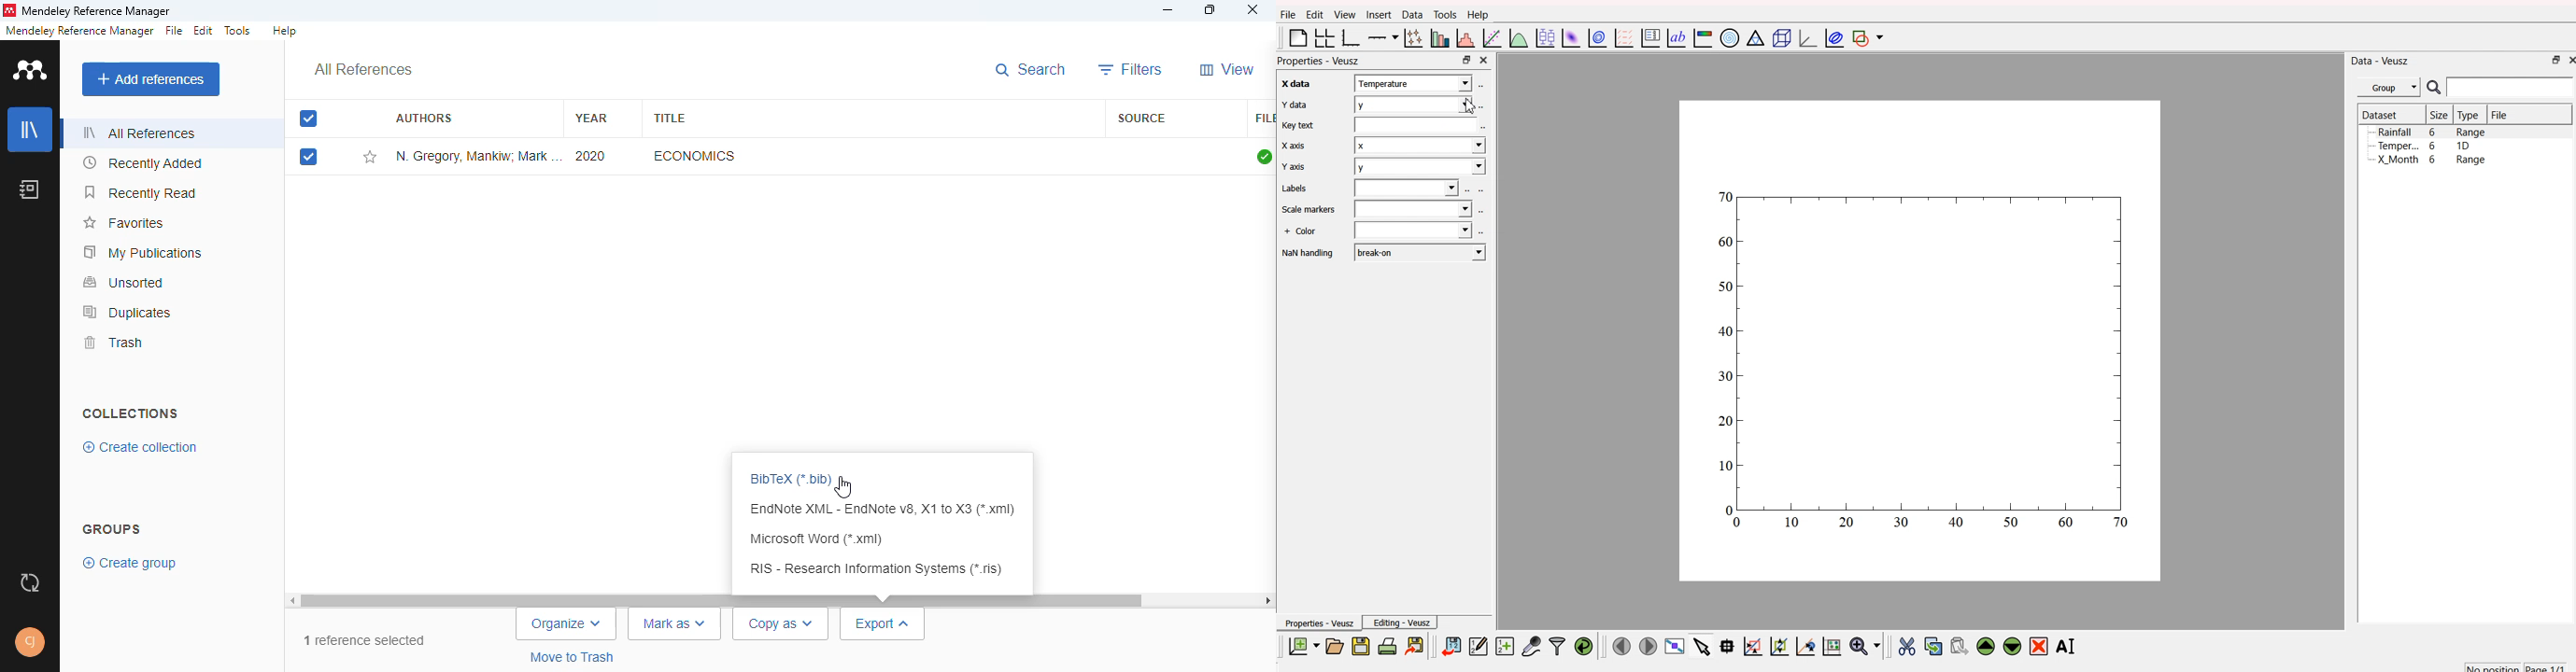 This screenshot has width=2576, height=672. I want to click on filters, so click(1130, 70).